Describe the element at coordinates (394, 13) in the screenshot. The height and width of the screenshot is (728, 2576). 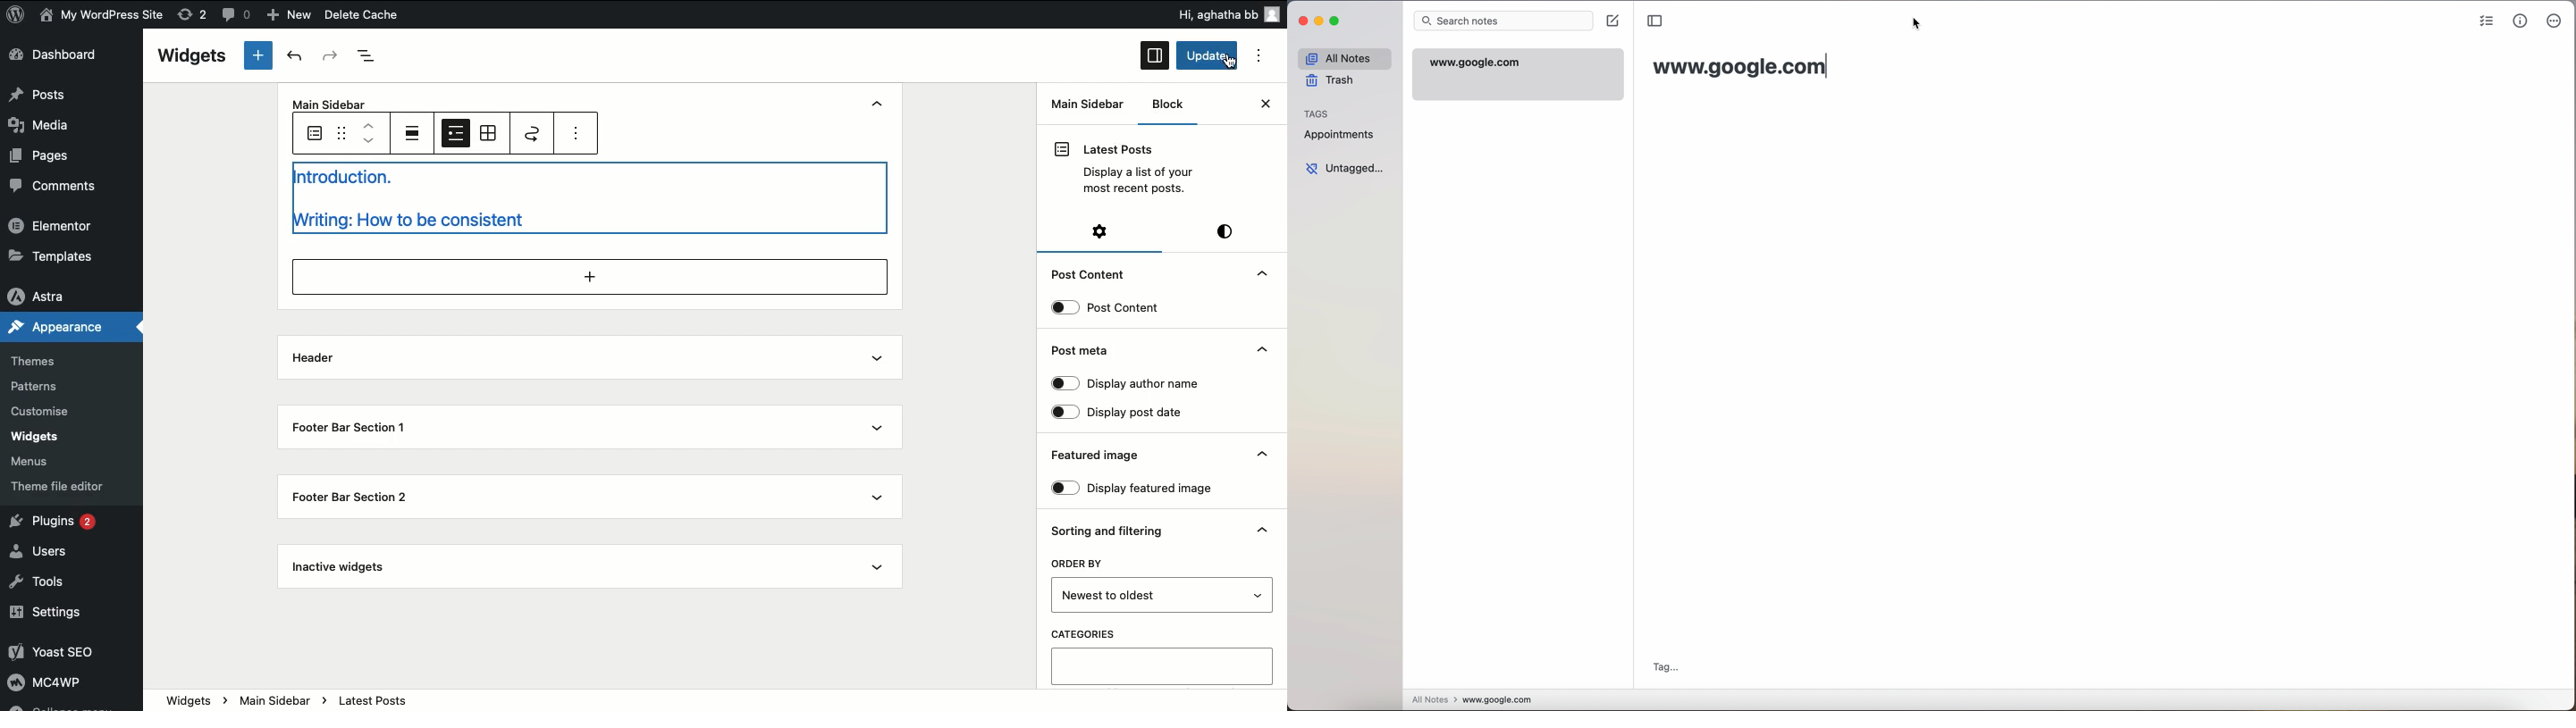
I see `Delete Cache` at that location.